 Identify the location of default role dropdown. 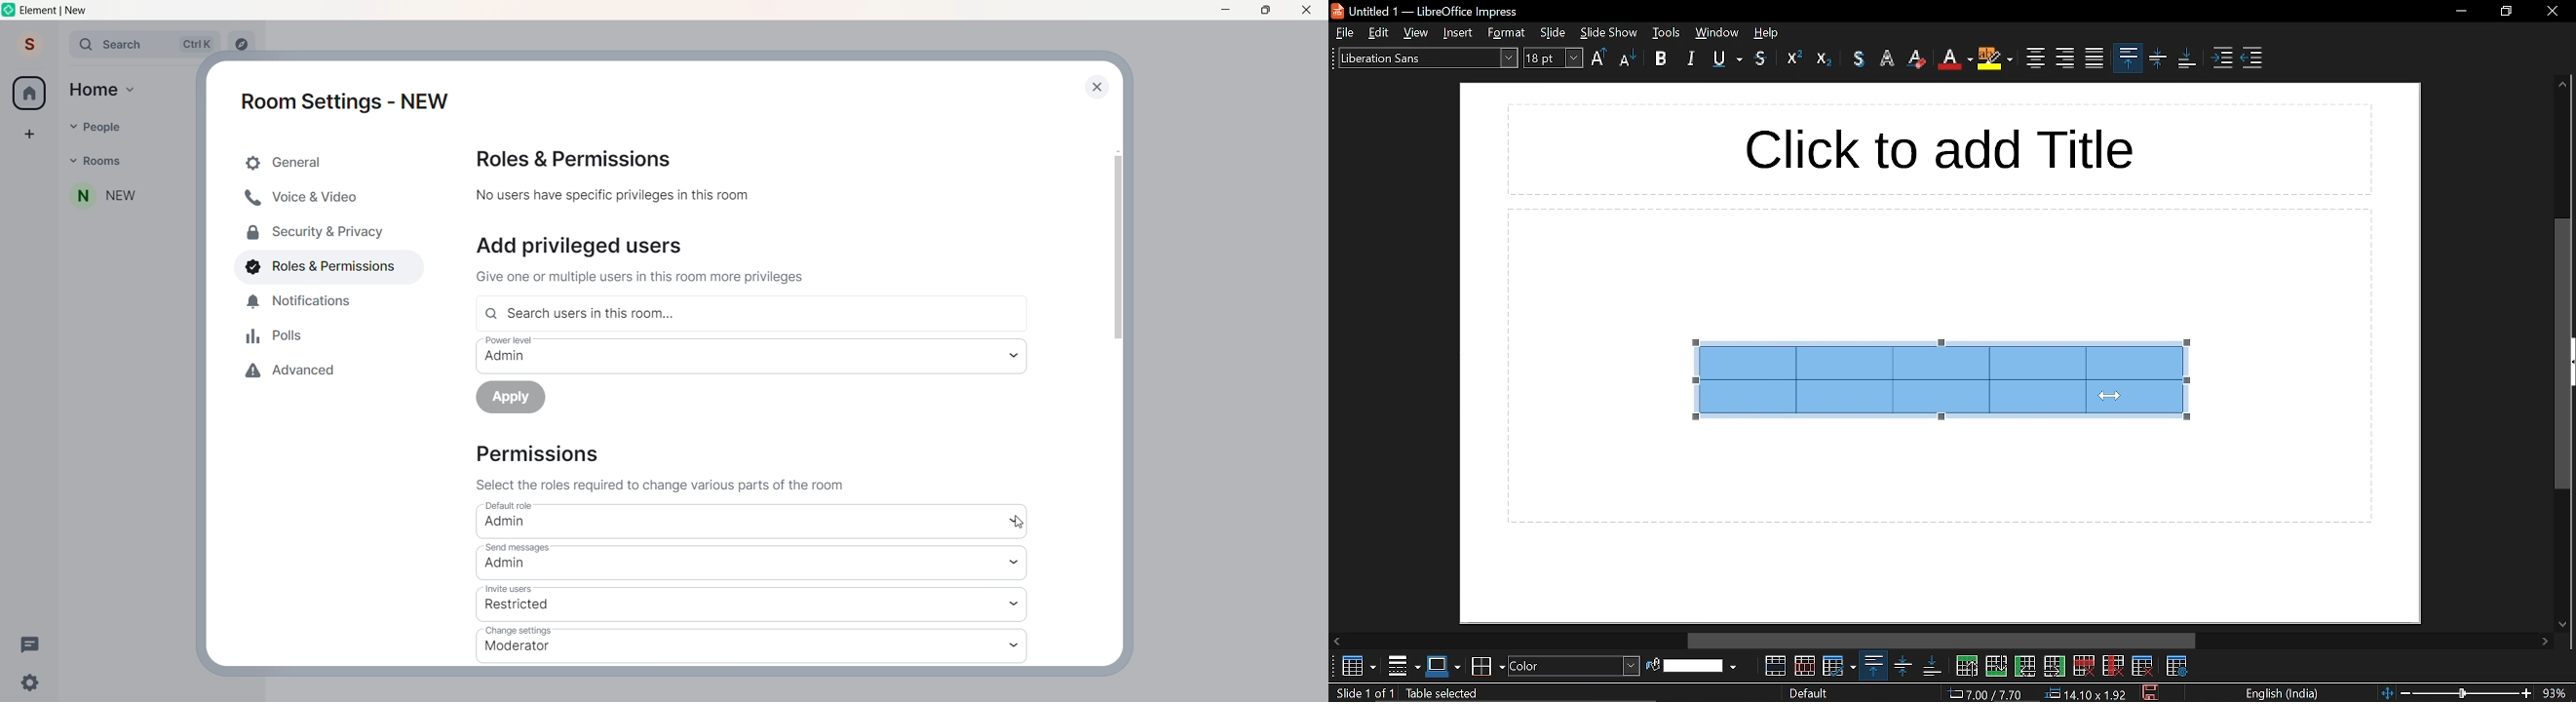
(1017, 521).